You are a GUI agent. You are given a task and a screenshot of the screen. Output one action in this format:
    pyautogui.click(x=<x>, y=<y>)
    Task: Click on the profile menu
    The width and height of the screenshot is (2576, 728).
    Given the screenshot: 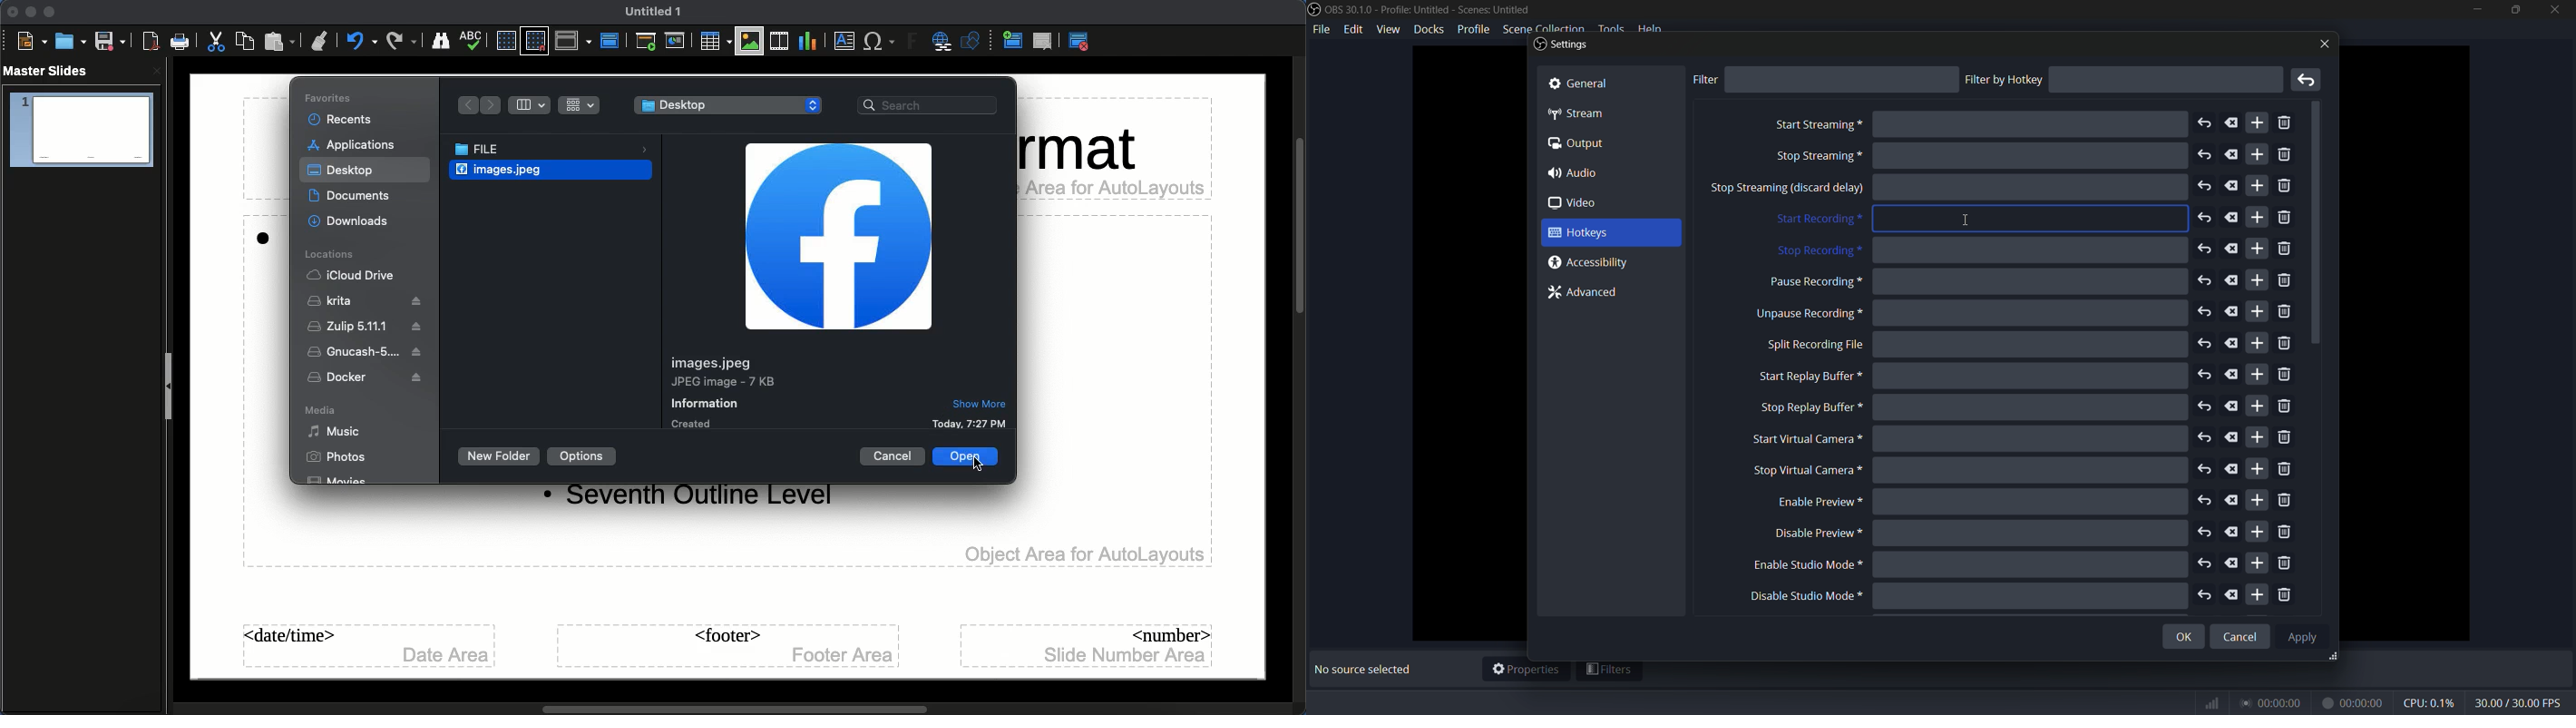 What is the action you would take?
    pyautogui.click(x=1473, y=29)
    